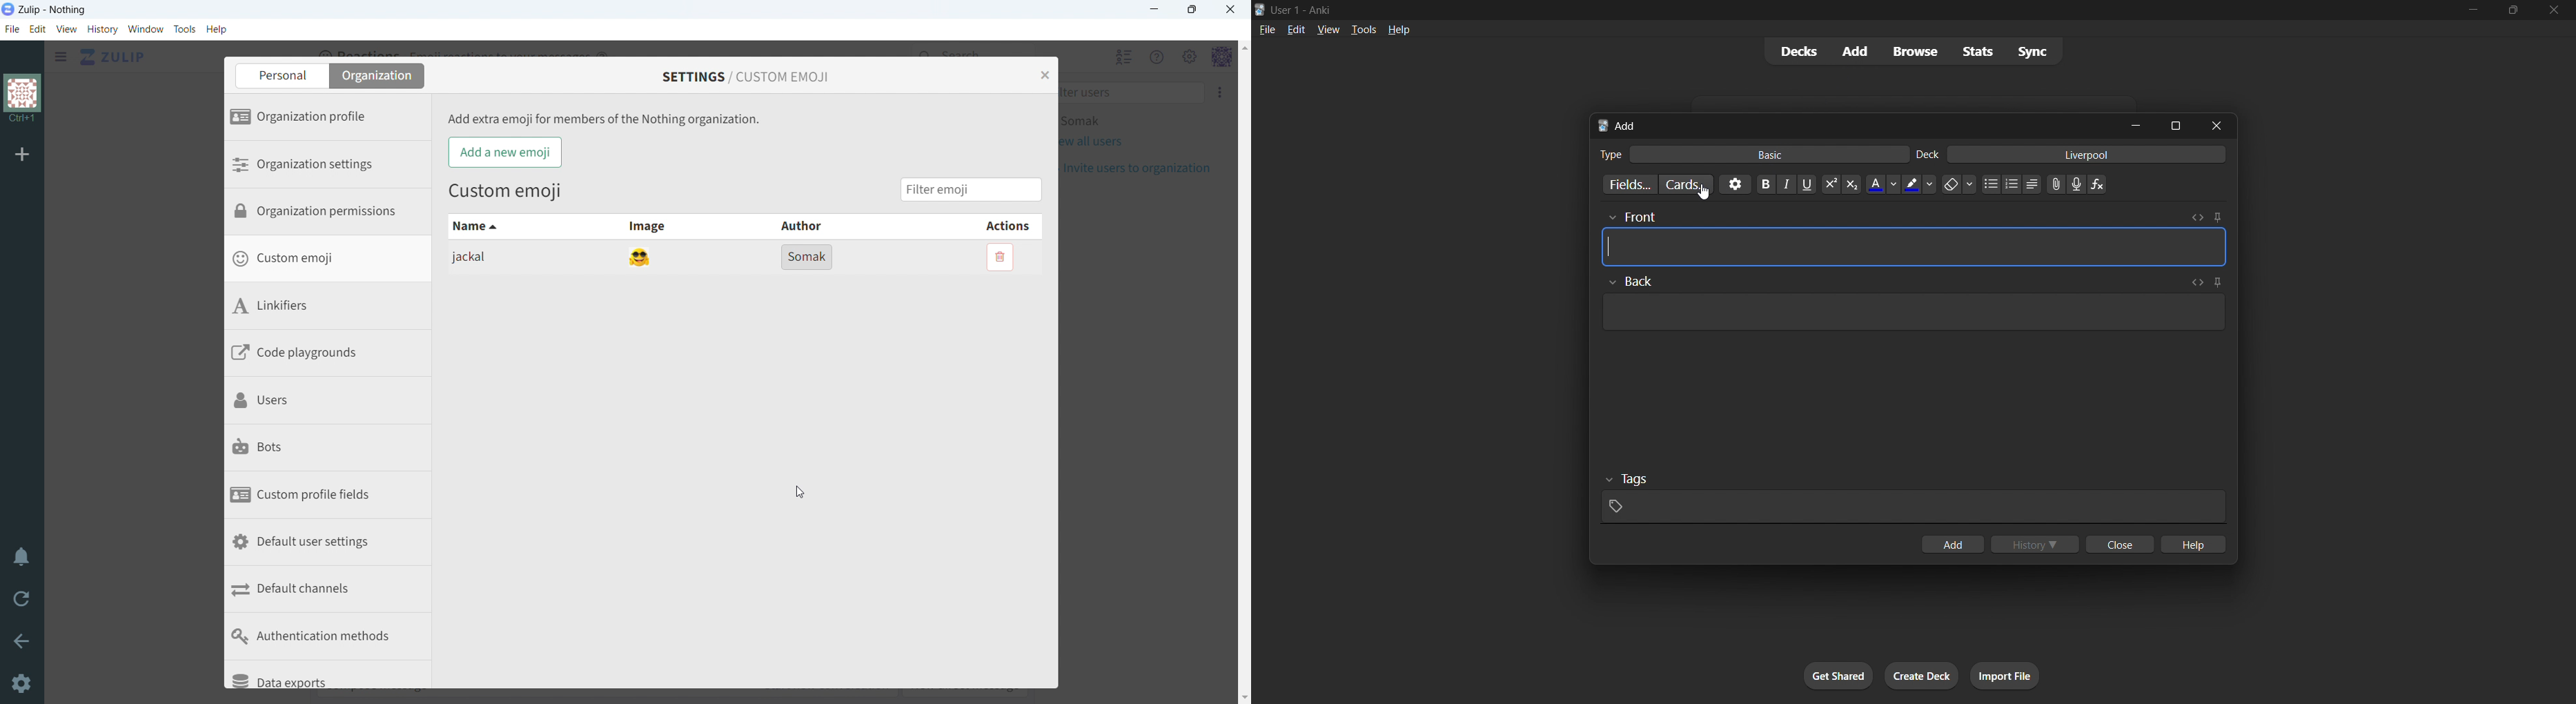 This screenshot has height=728, width=2576. I want to click on delete, so click(1001, 256).